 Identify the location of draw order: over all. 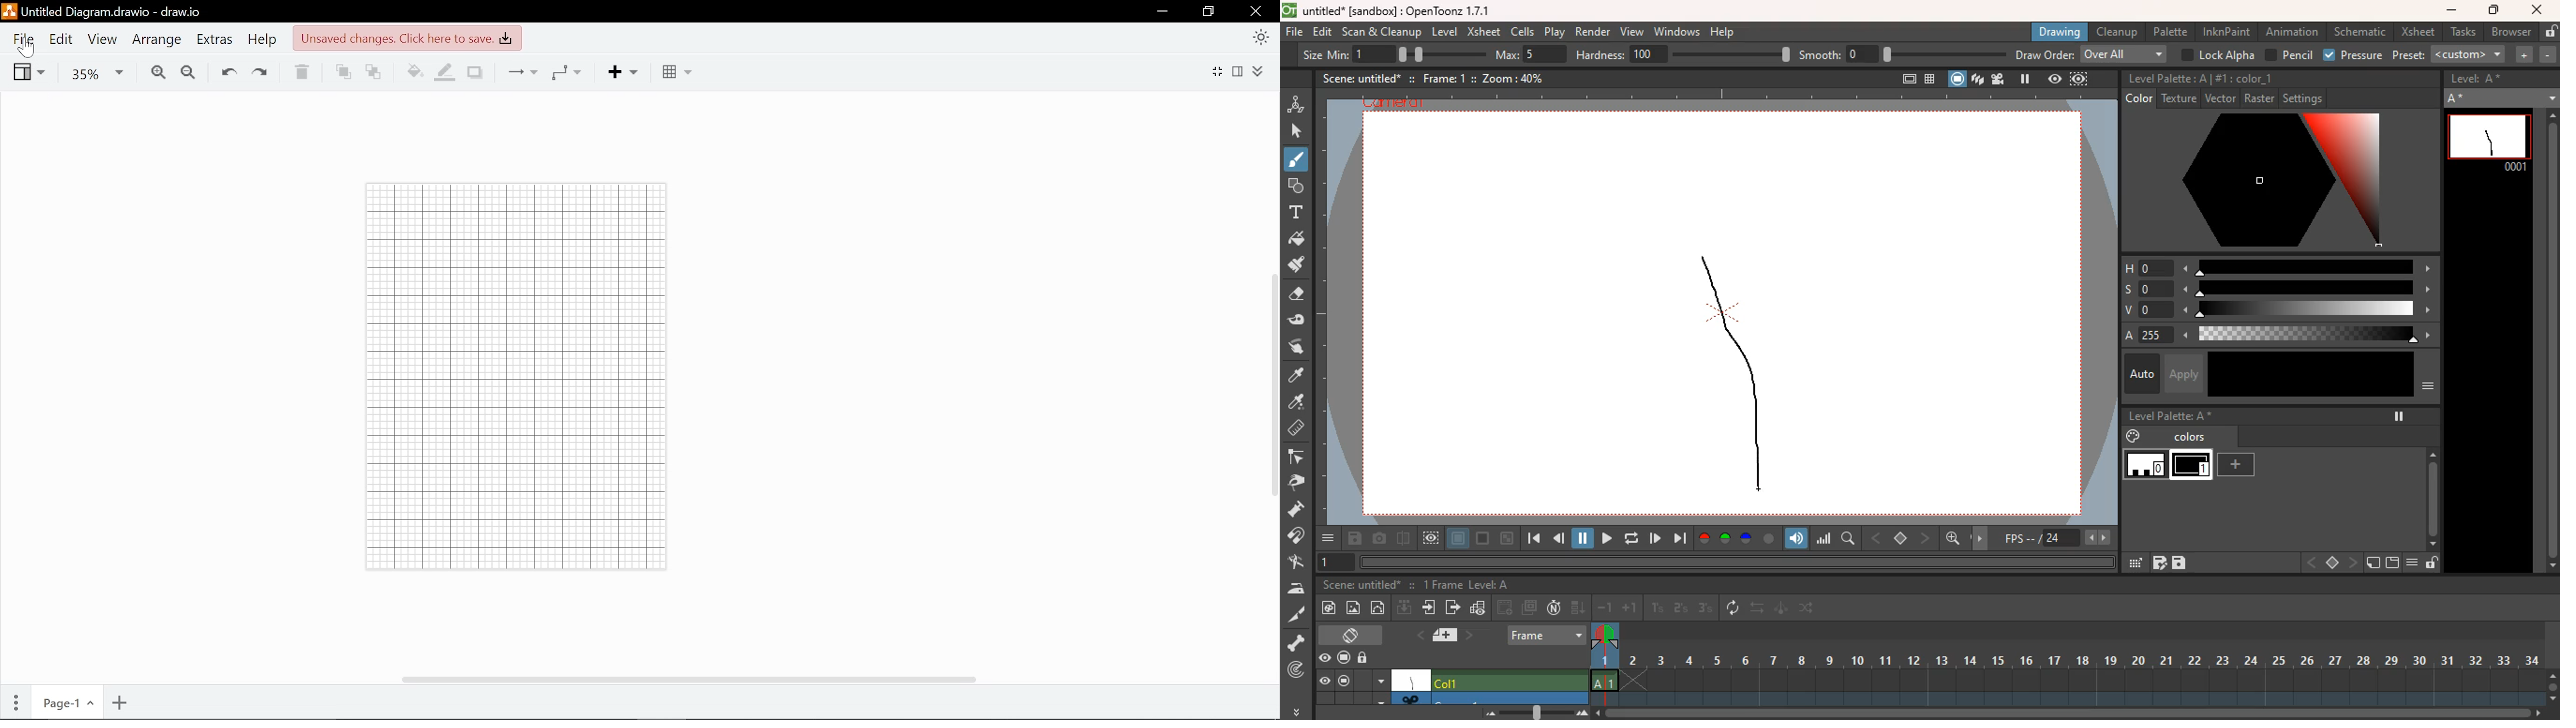
(2094, 55).